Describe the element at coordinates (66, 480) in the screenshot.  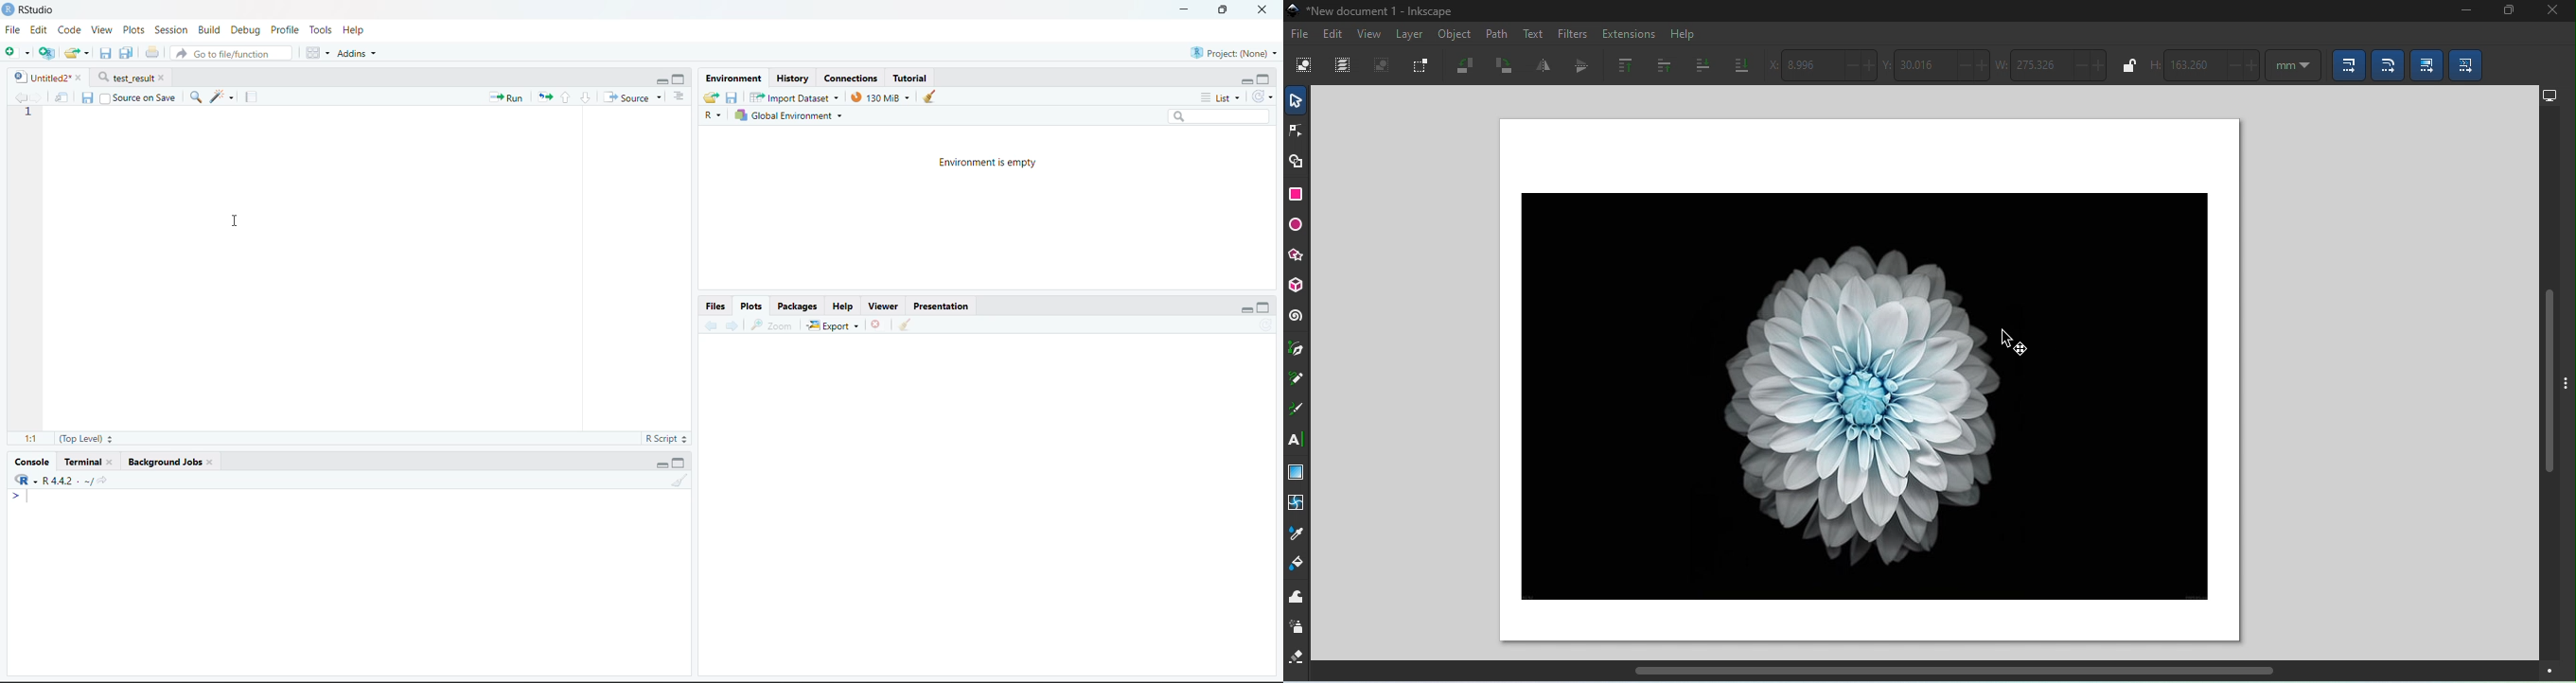
I see `R 4.2.2~/` at that location.